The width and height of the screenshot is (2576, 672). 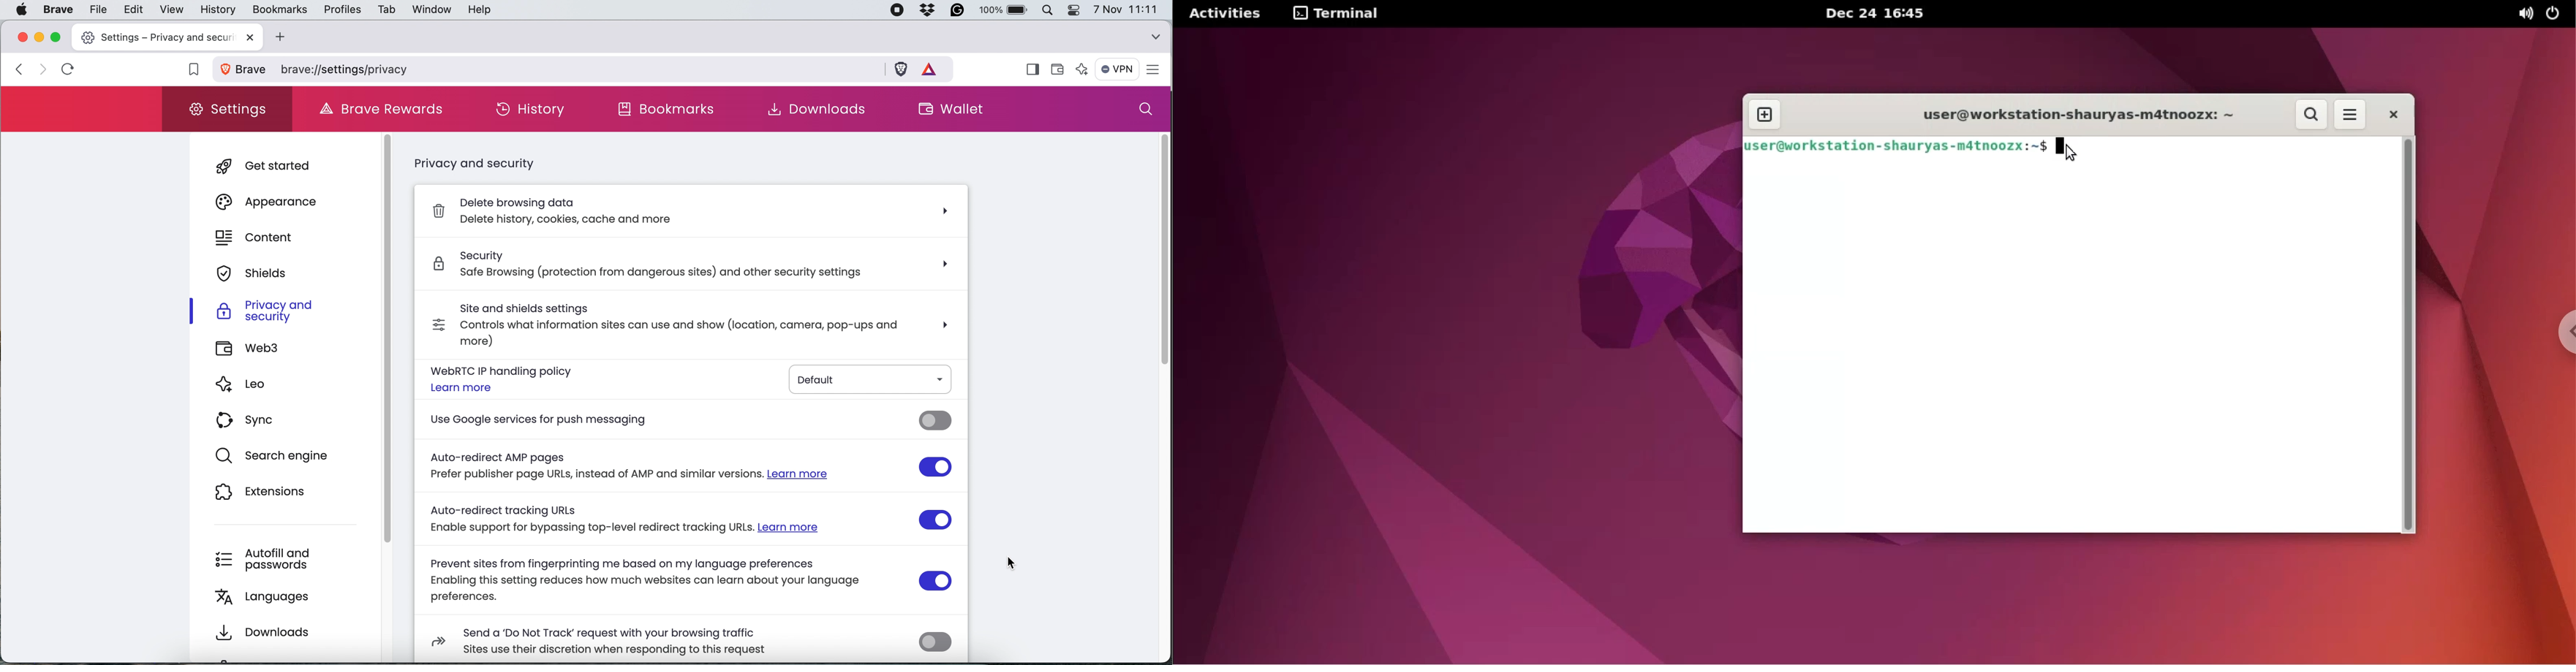 What do you see at coordinates (1006, 9) in the screenshot?
I see `battery` at bounding box center [1006, 9].